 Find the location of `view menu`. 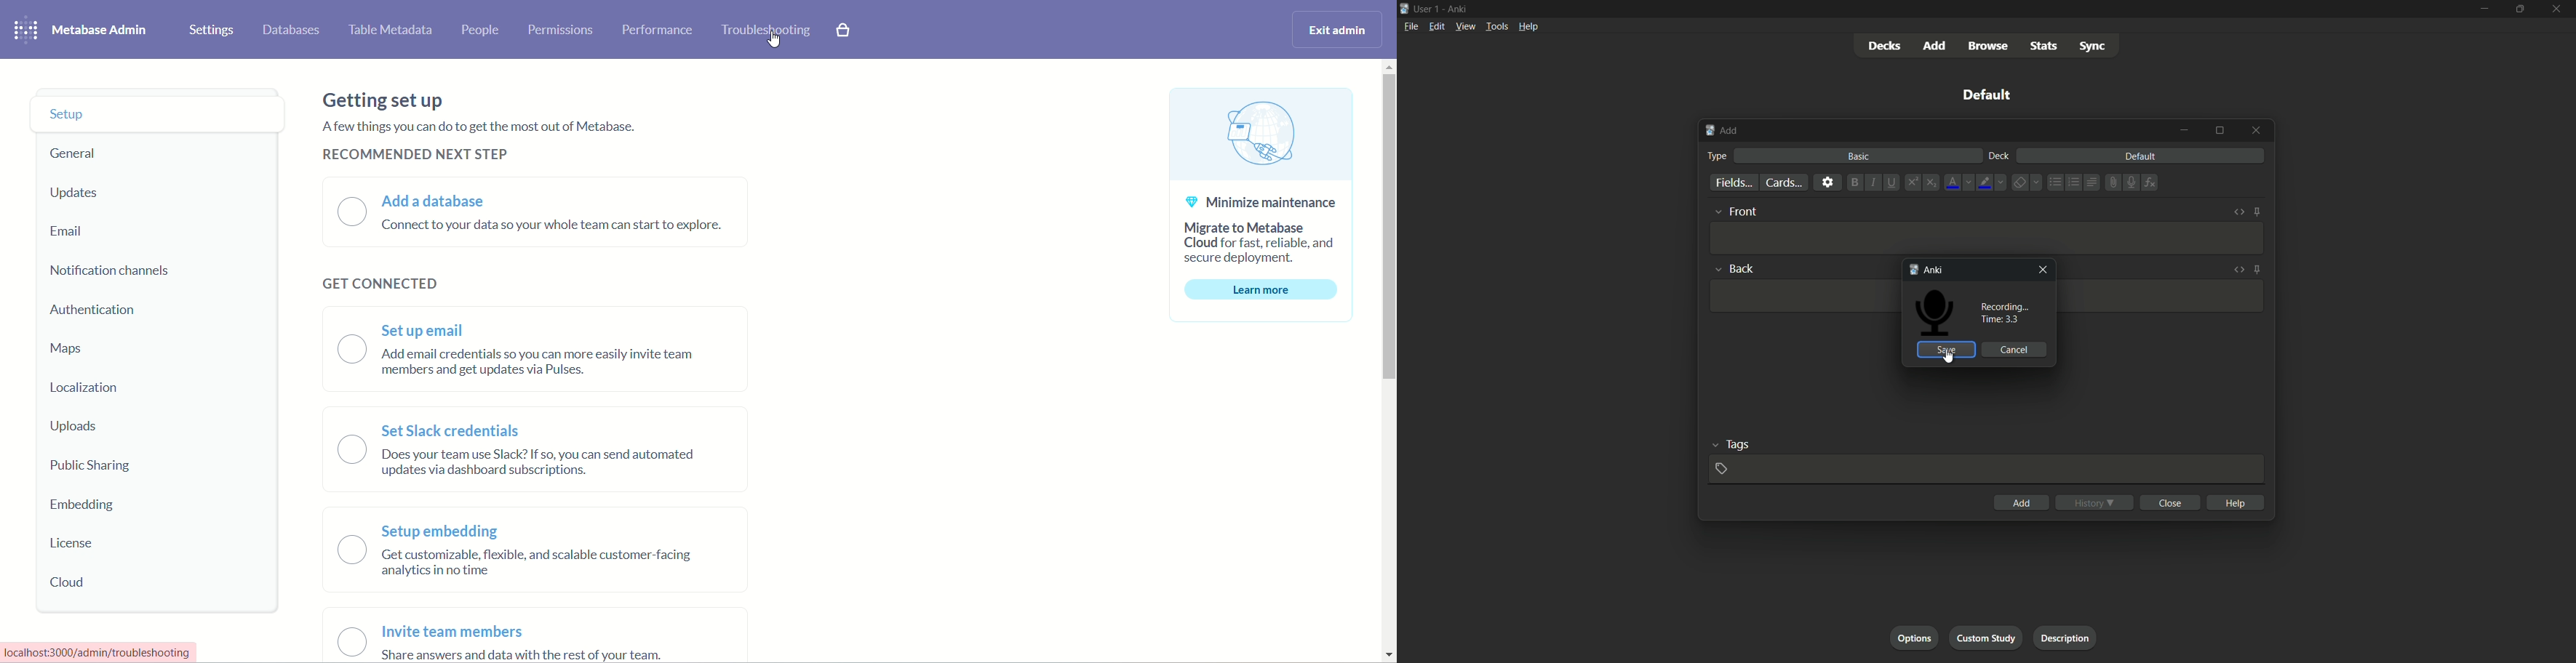

view menu is located at coordinates (1466, 26).